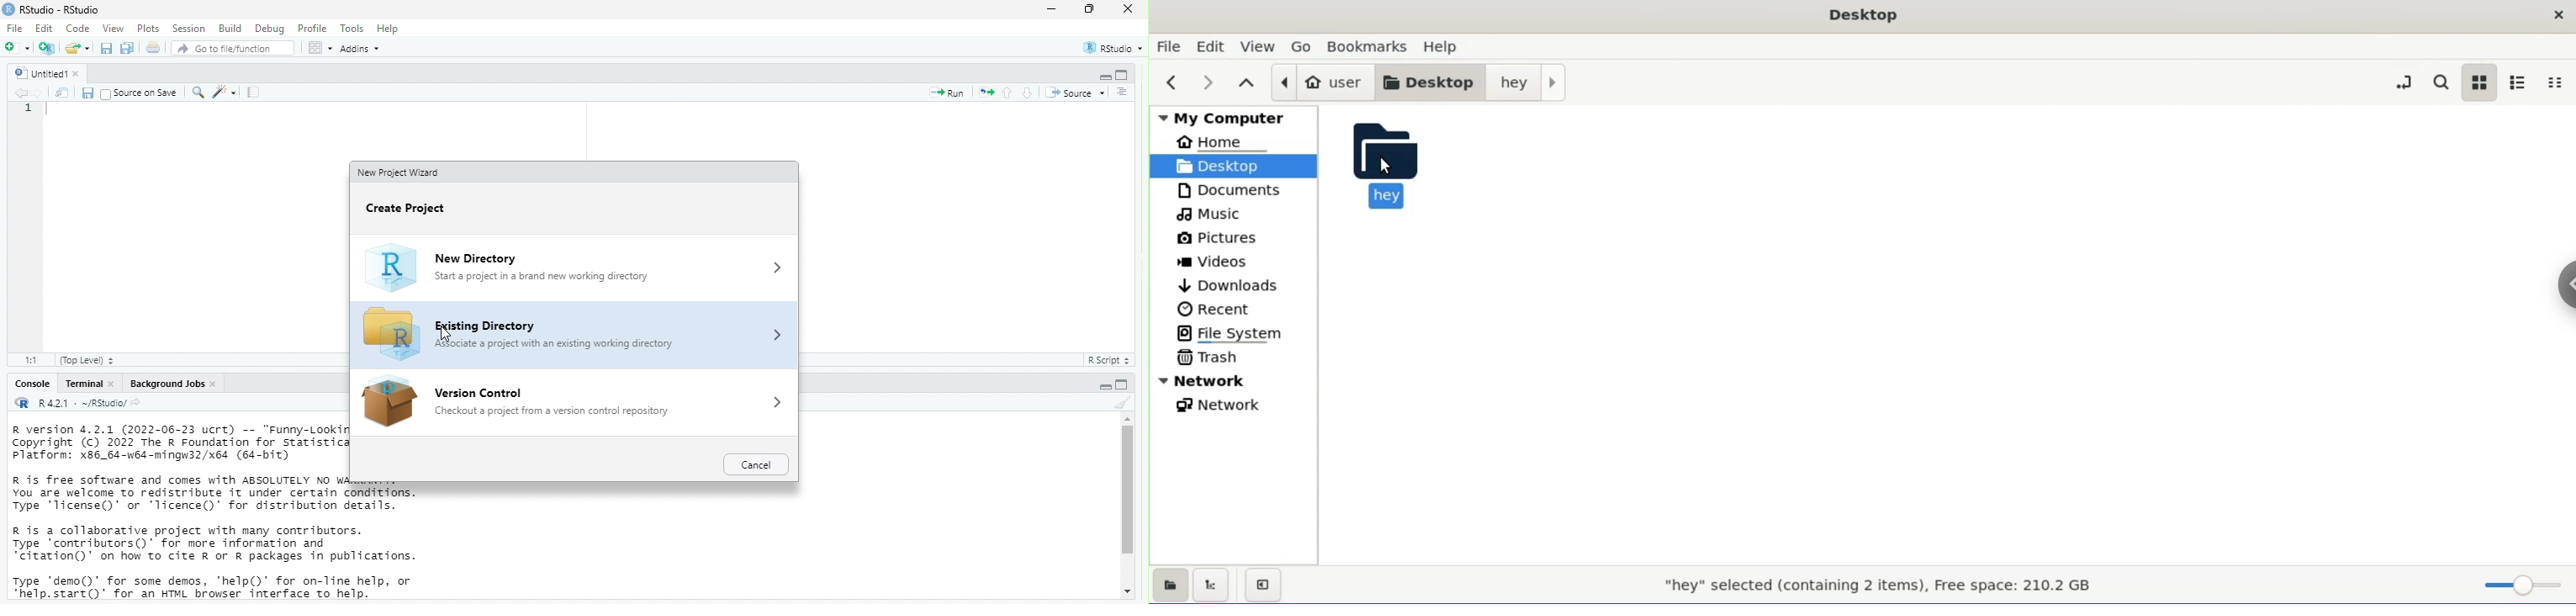 The width and height of the screenshot is (2576, 616). I want to click on Start a project in a brand new working directory, so click(547, 277).